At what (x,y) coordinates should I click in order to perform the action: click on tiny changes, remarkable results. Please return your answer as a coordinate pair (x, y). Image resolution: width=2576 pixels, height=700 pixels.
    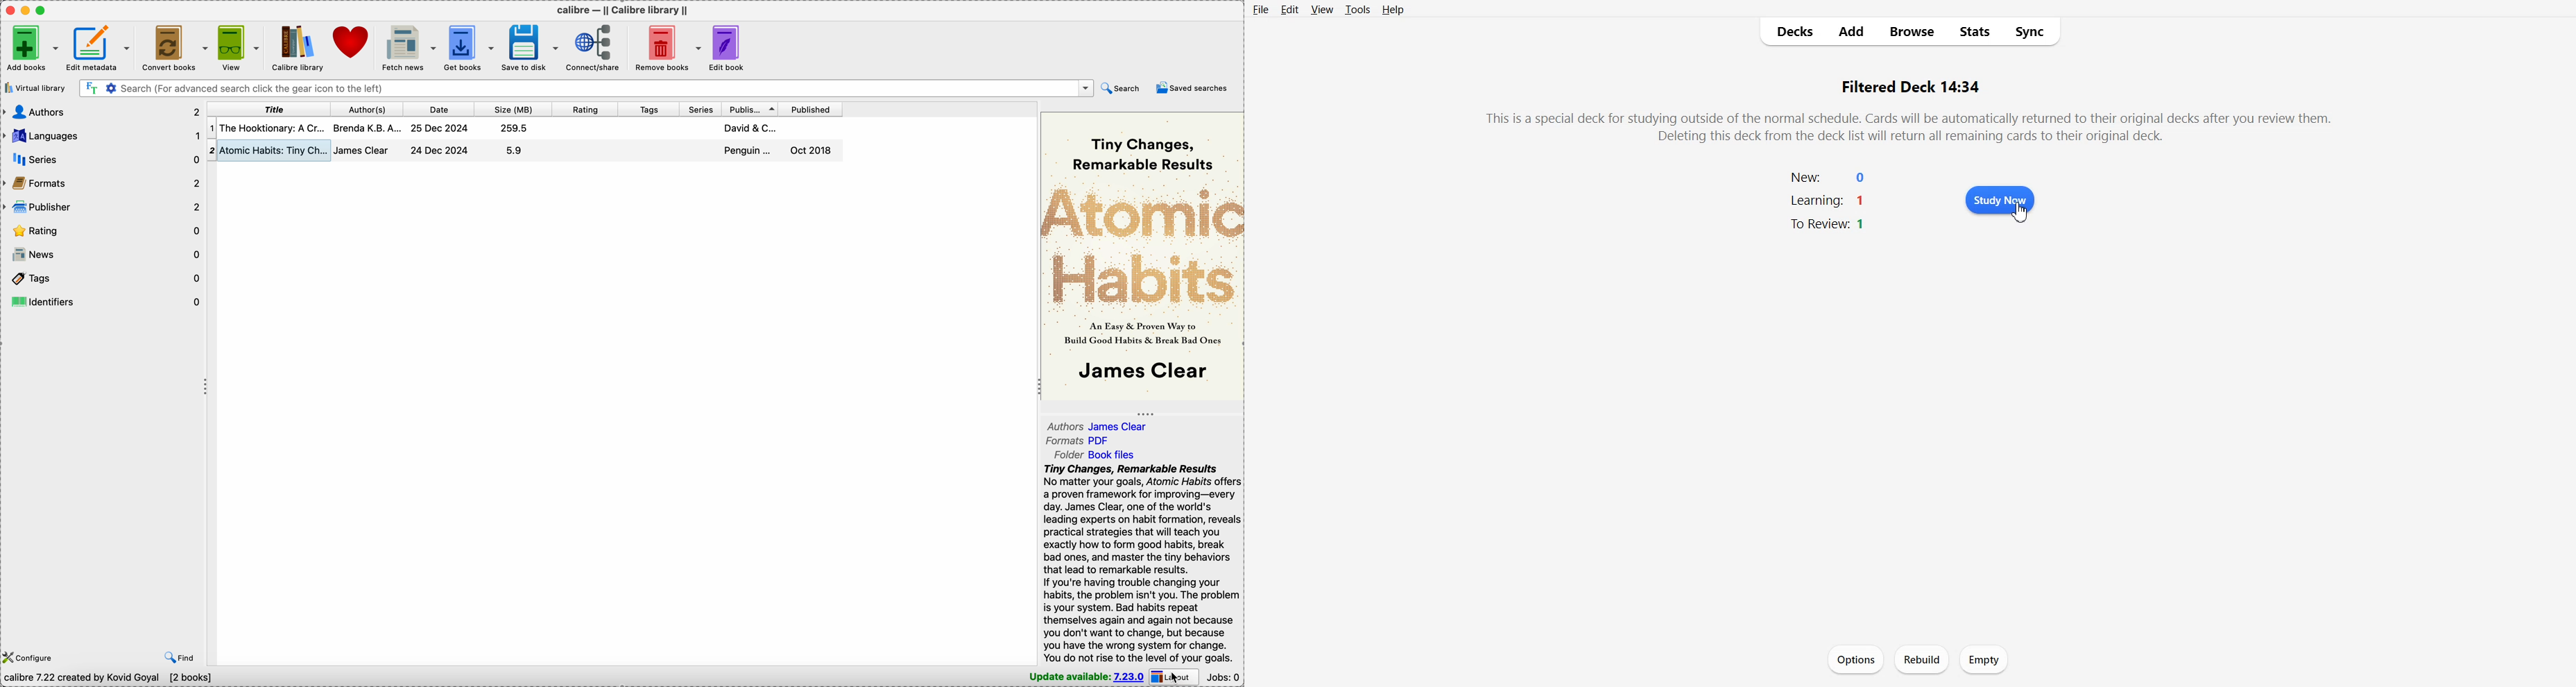
    Looking at the image, I should click on (1142, 154).